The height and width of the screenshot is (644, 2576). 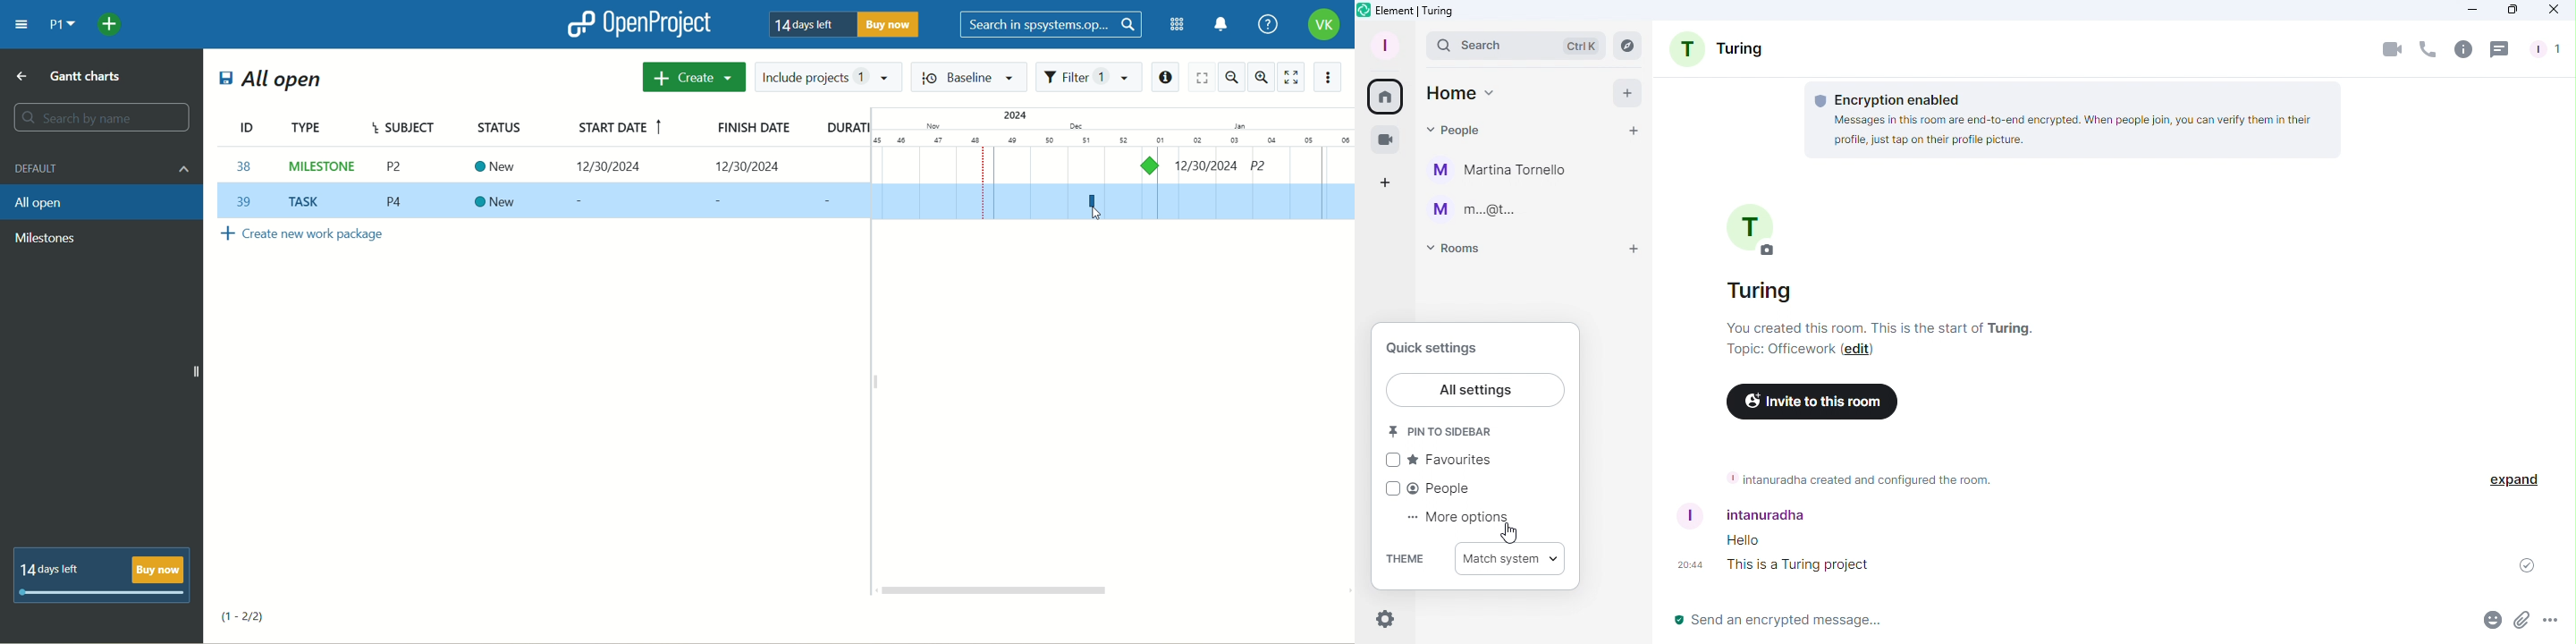 What do you see at coordinates (1384, 44) in the screenshot?
I see `Profile` at bounding box center [1384, 44].